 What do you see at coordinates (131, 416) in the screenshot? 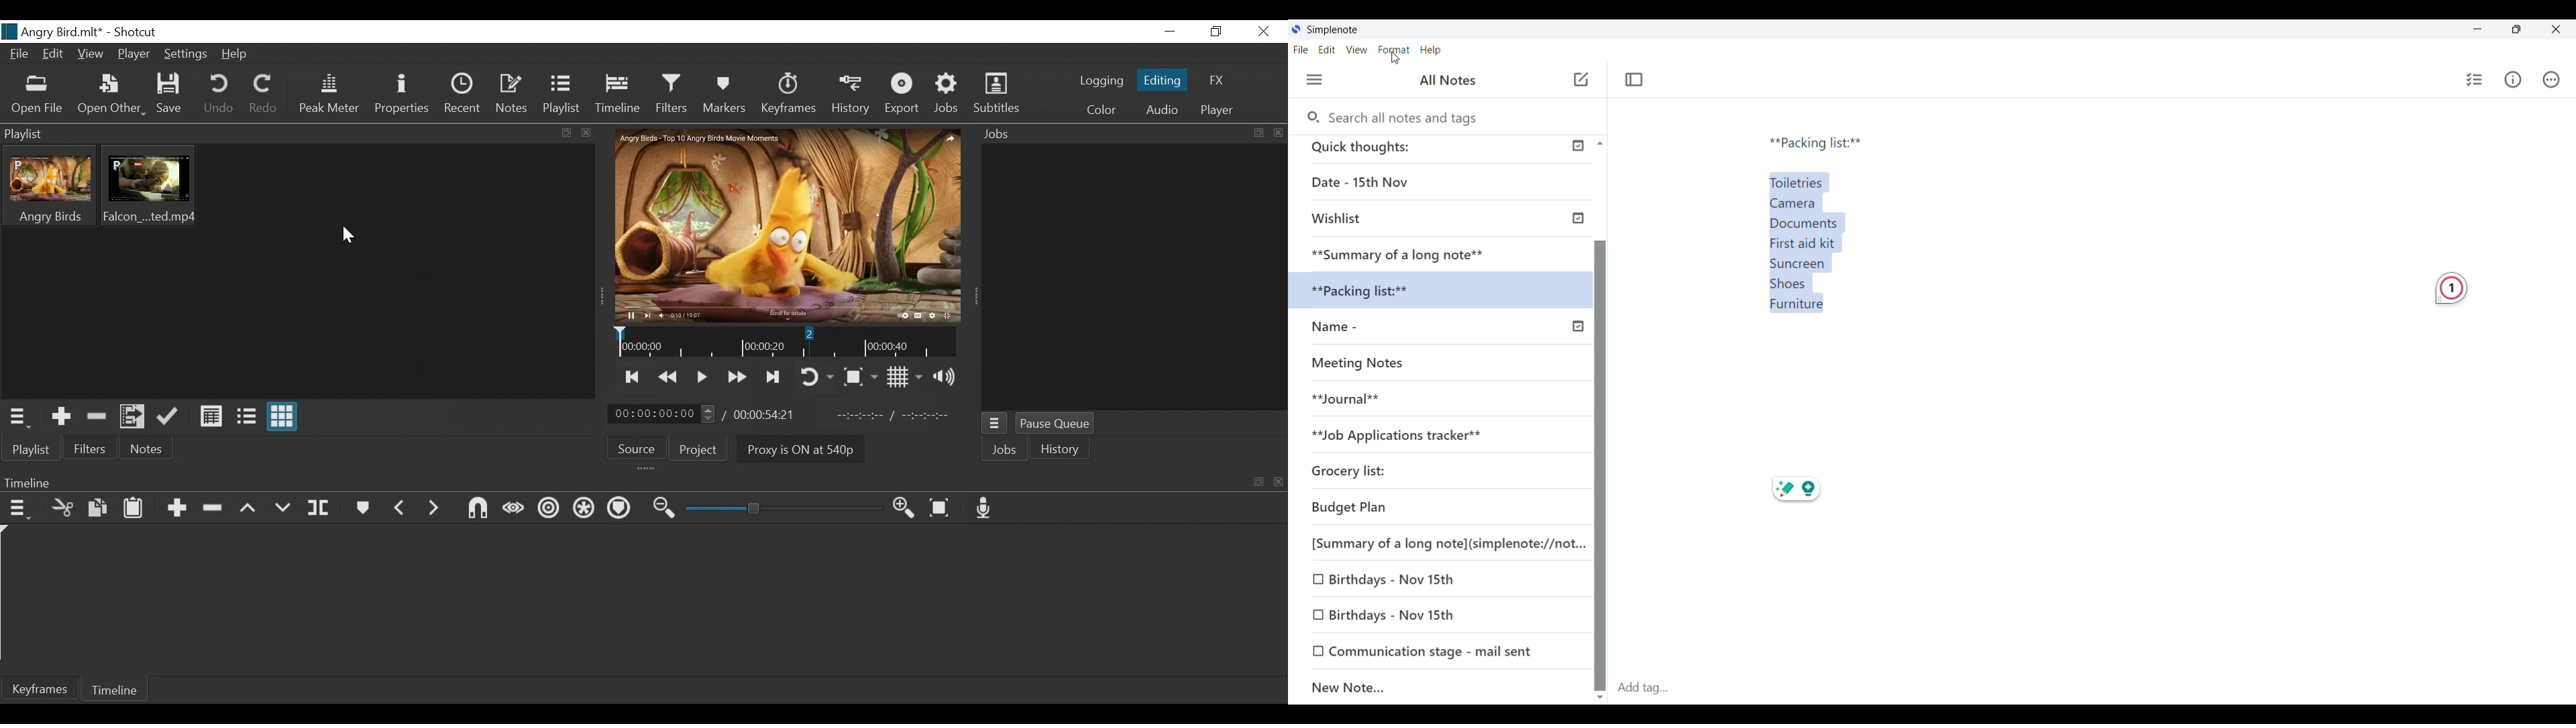
I see `Add files to the playlist` at bounding box center [131, 416].